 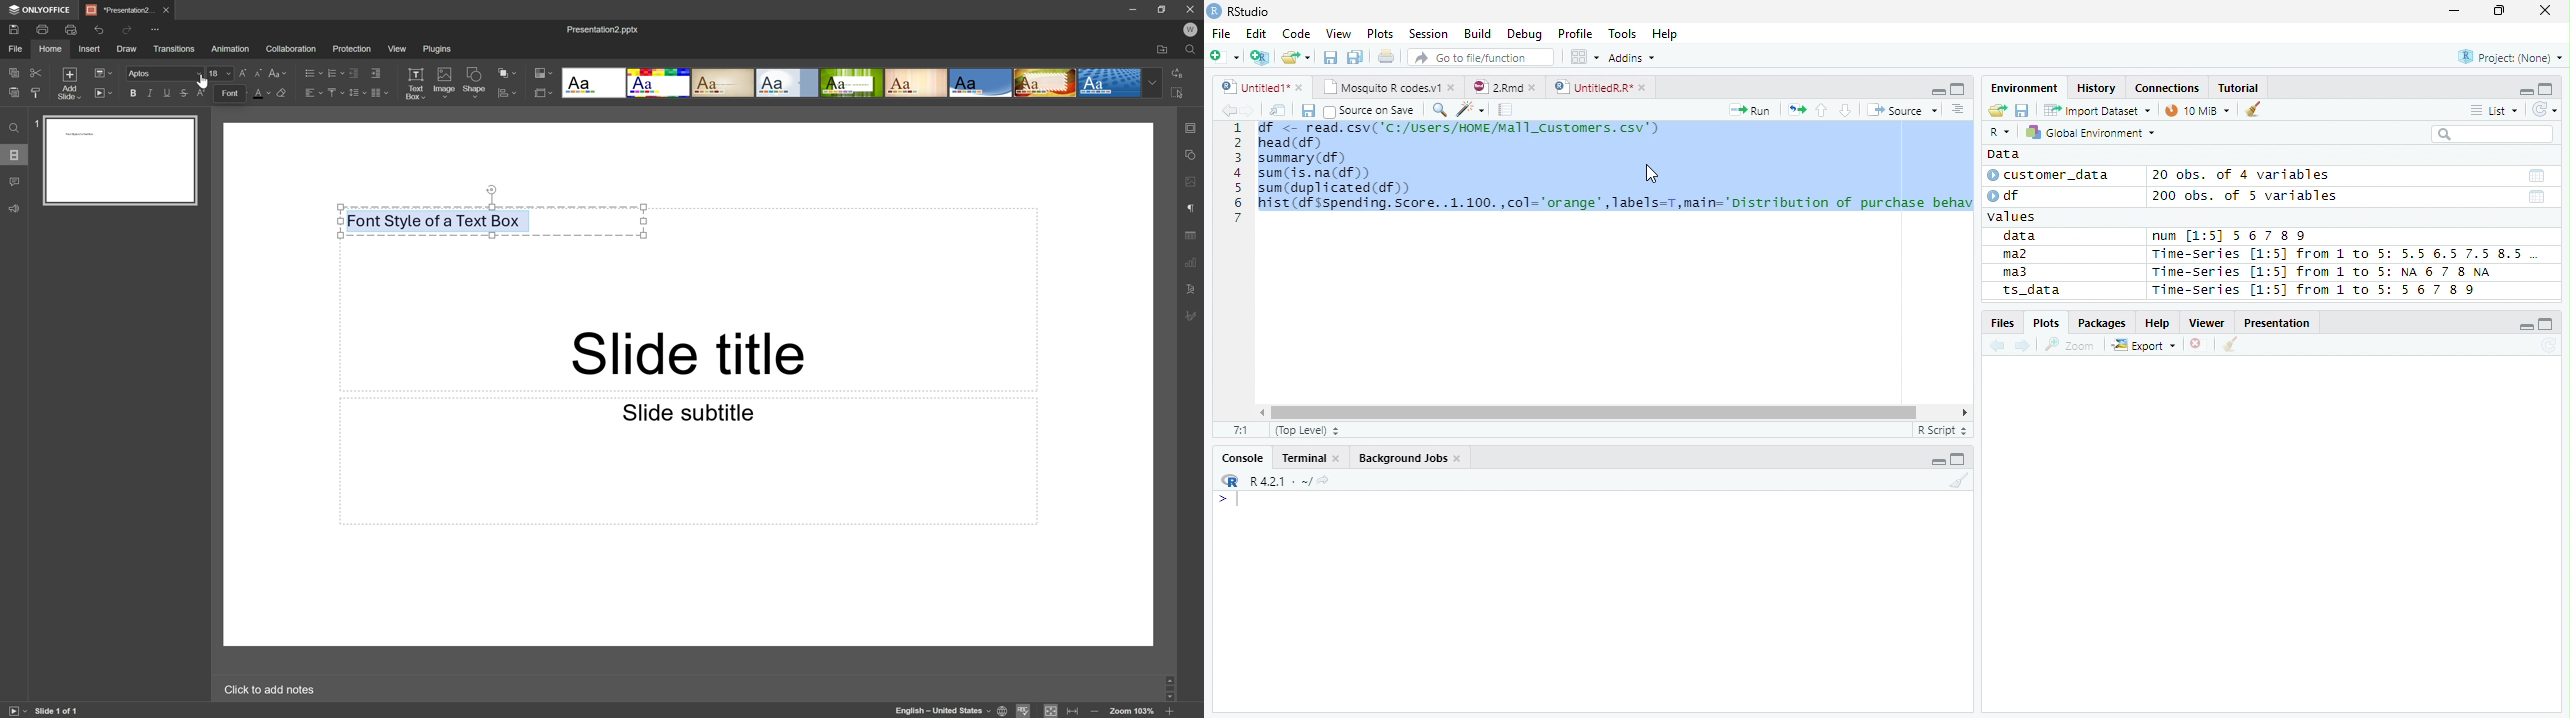 What do you see at coordinates (1249, 111) in the screenshot?
I see `Next` at bounding box center [1249, 111].